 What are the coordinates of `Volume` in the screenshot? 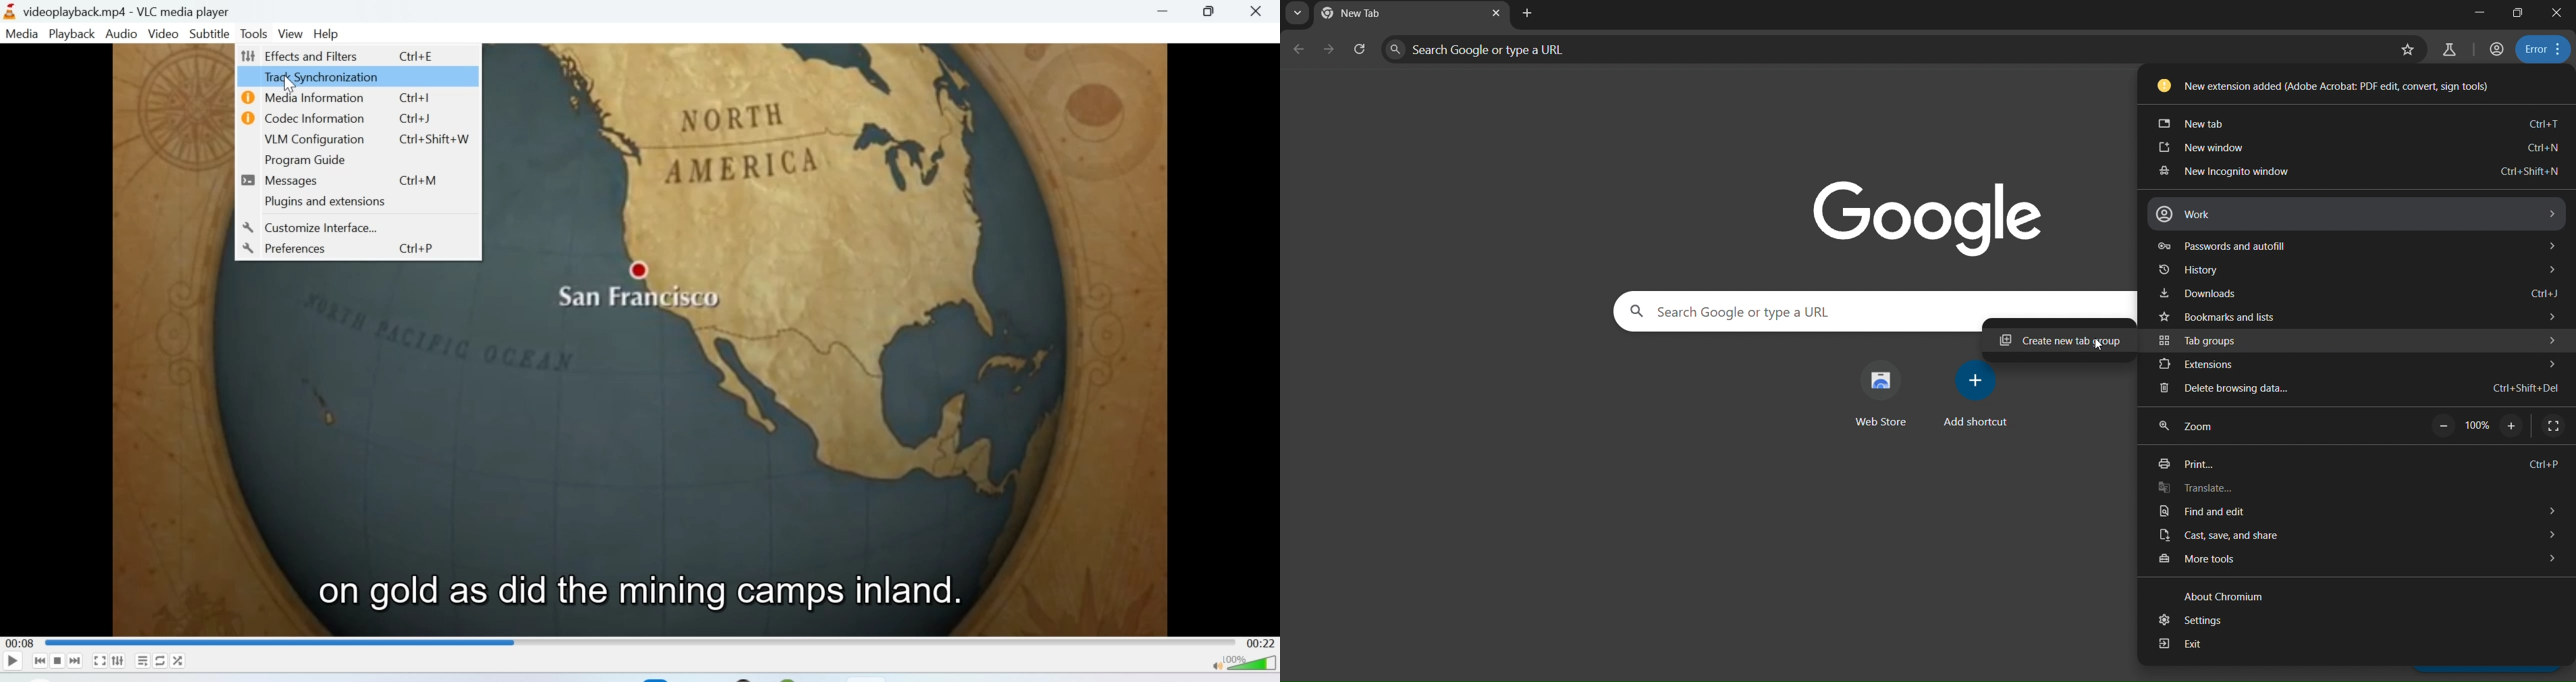 It's located at (1246, 666).